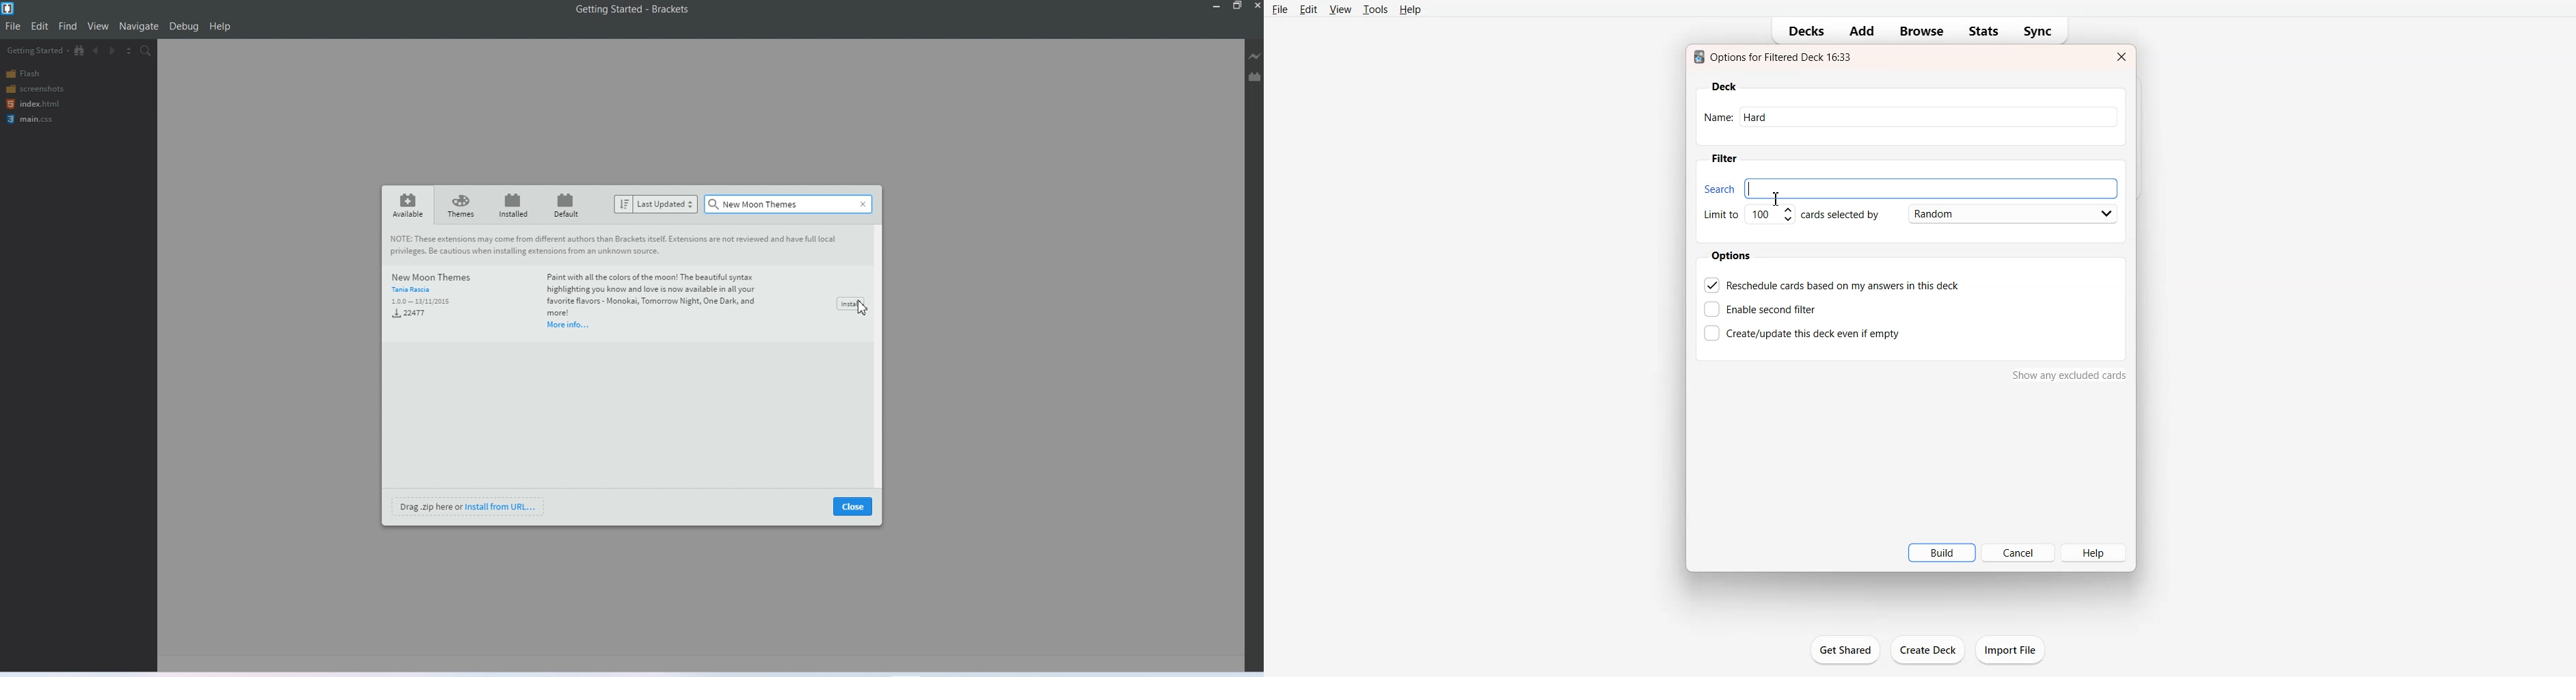 This screenshot has width=2576, height=700. What do you see at coordinates (656, 203) in the screenshot?
I see `Last updated` at bounding box center [656, 203].